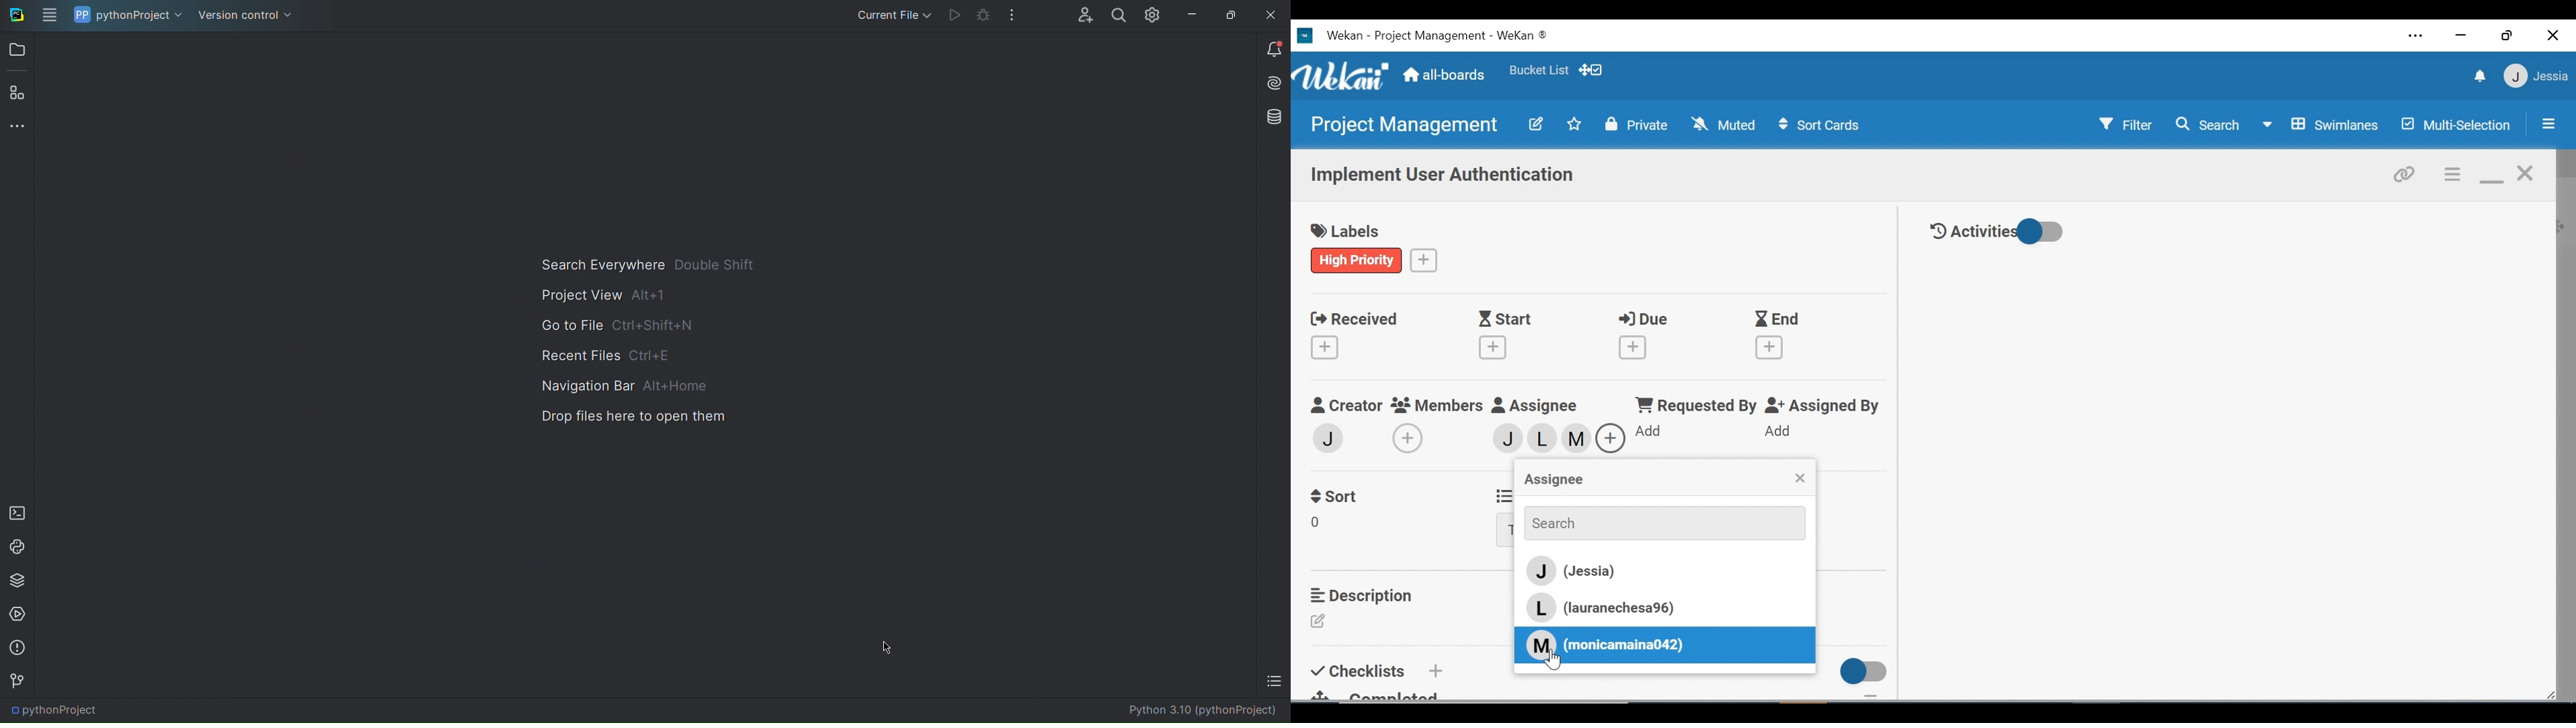 This screenshot has height=728, width=2576. What do you see at coordinates (1609, 438) in the screenshot?
I see `Add Assignee` at bounding box center [1609, 438].